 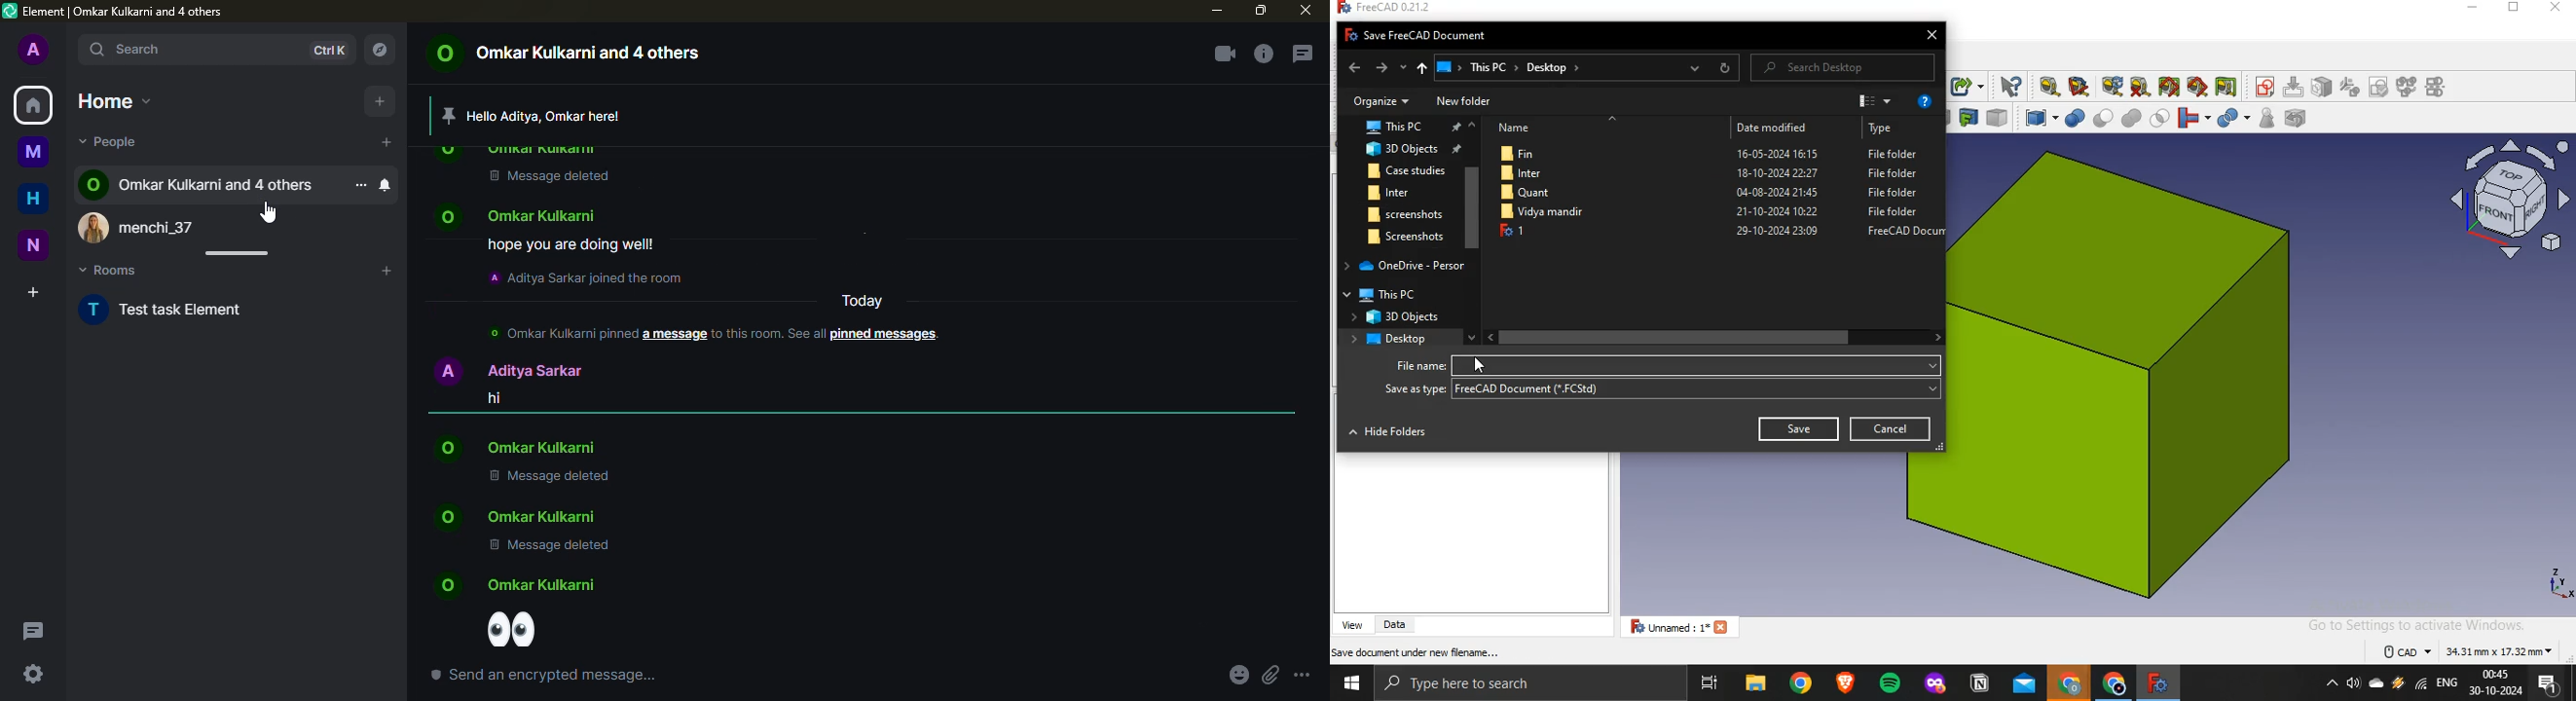 What do you see at coordinates (1270, 676) in the screenshot?
I see `attach` at bounding box center [1270, 676].